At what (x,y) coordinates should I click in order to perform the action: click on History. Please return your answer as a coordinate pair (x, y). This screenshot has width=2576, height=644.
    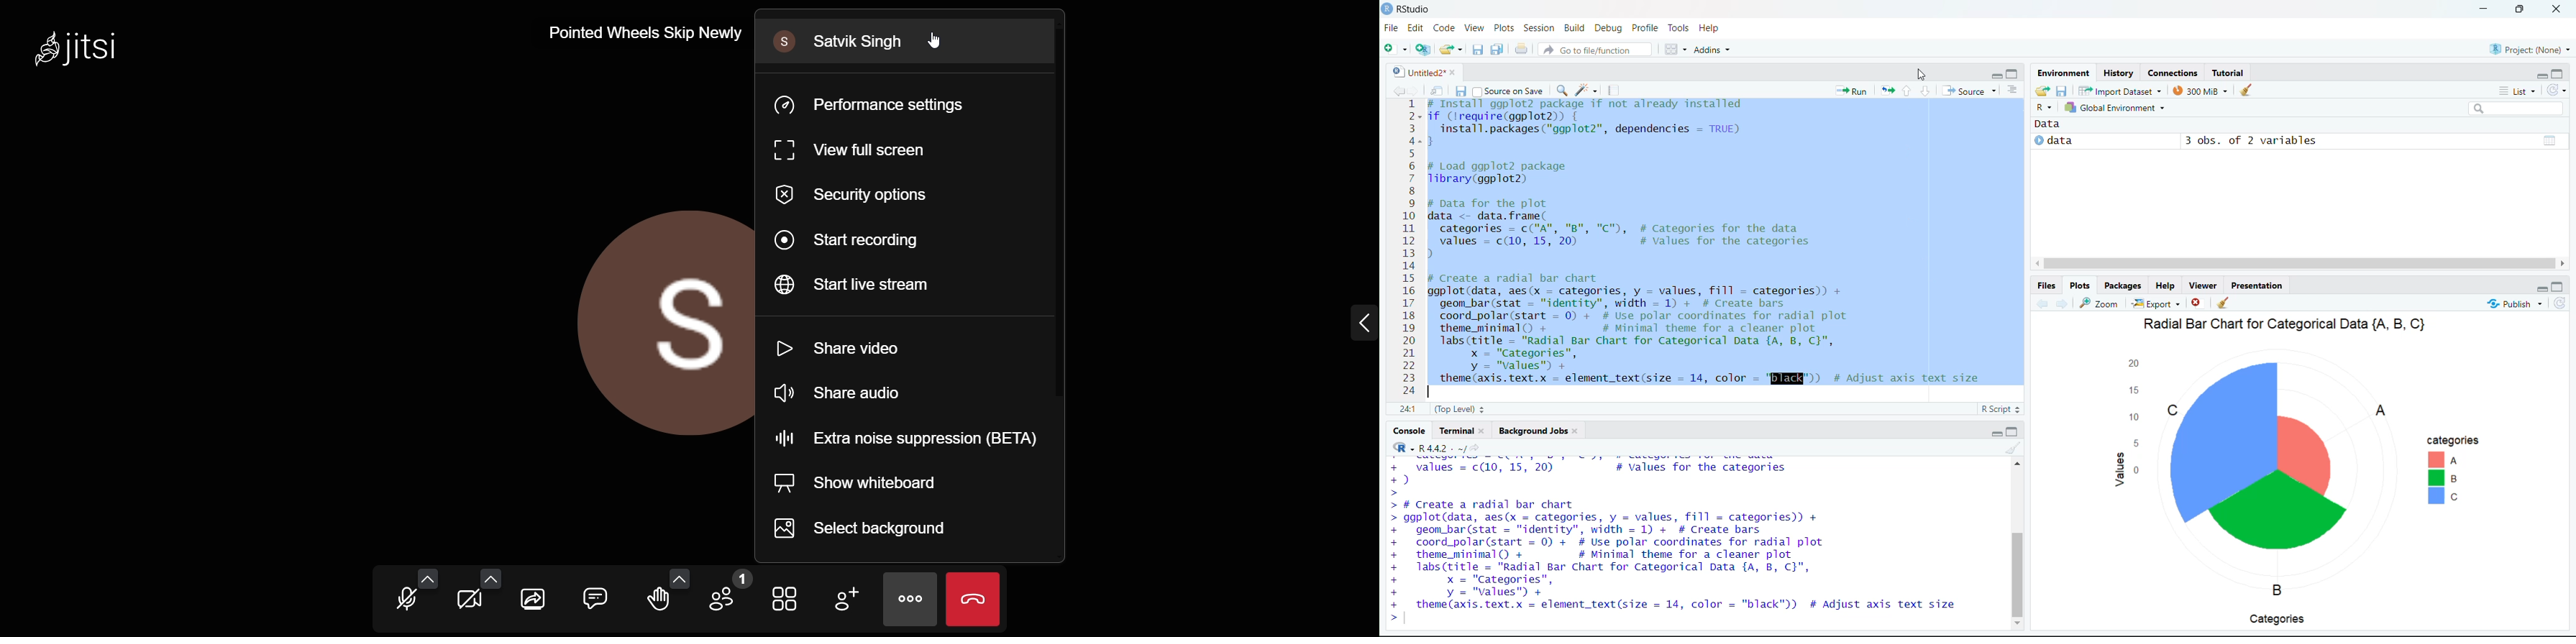
    Looking at the image, I should click on (2119, 74).